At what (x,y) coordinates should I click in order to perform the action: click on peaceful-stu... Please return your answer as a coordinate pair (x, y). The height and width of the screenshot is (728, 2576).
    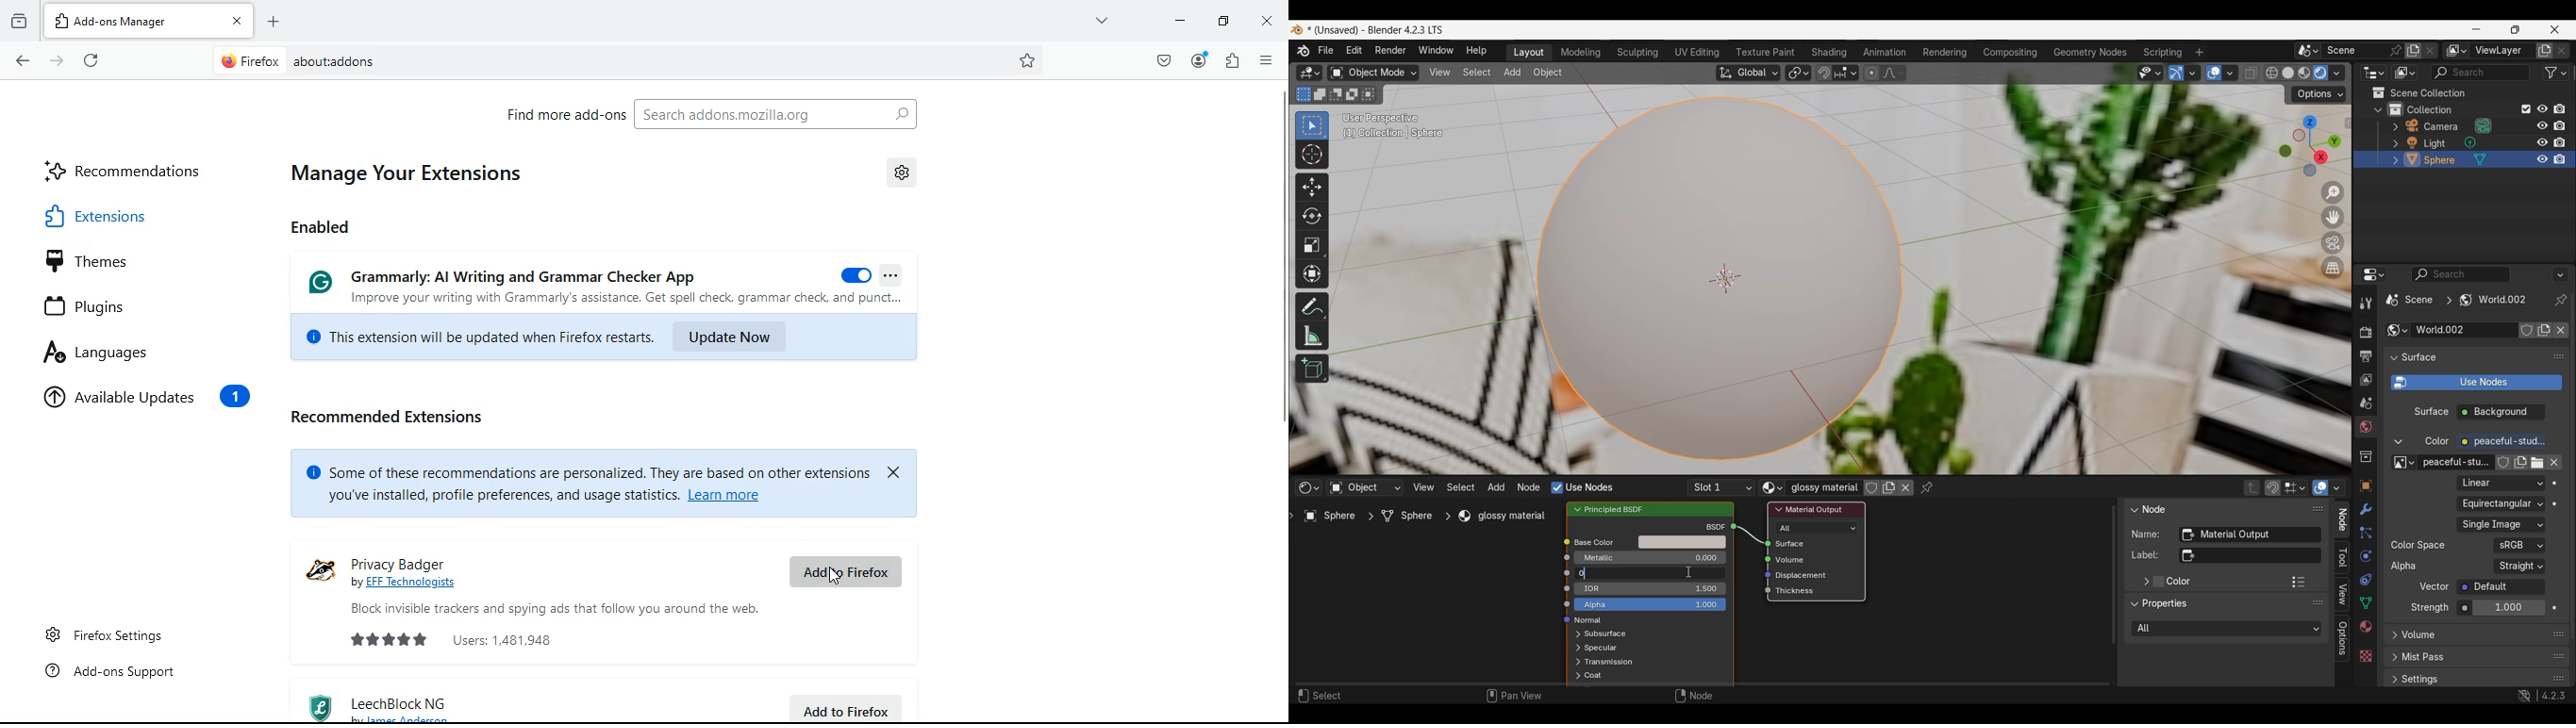
    Looking at the image, I should click on (2456, 463).